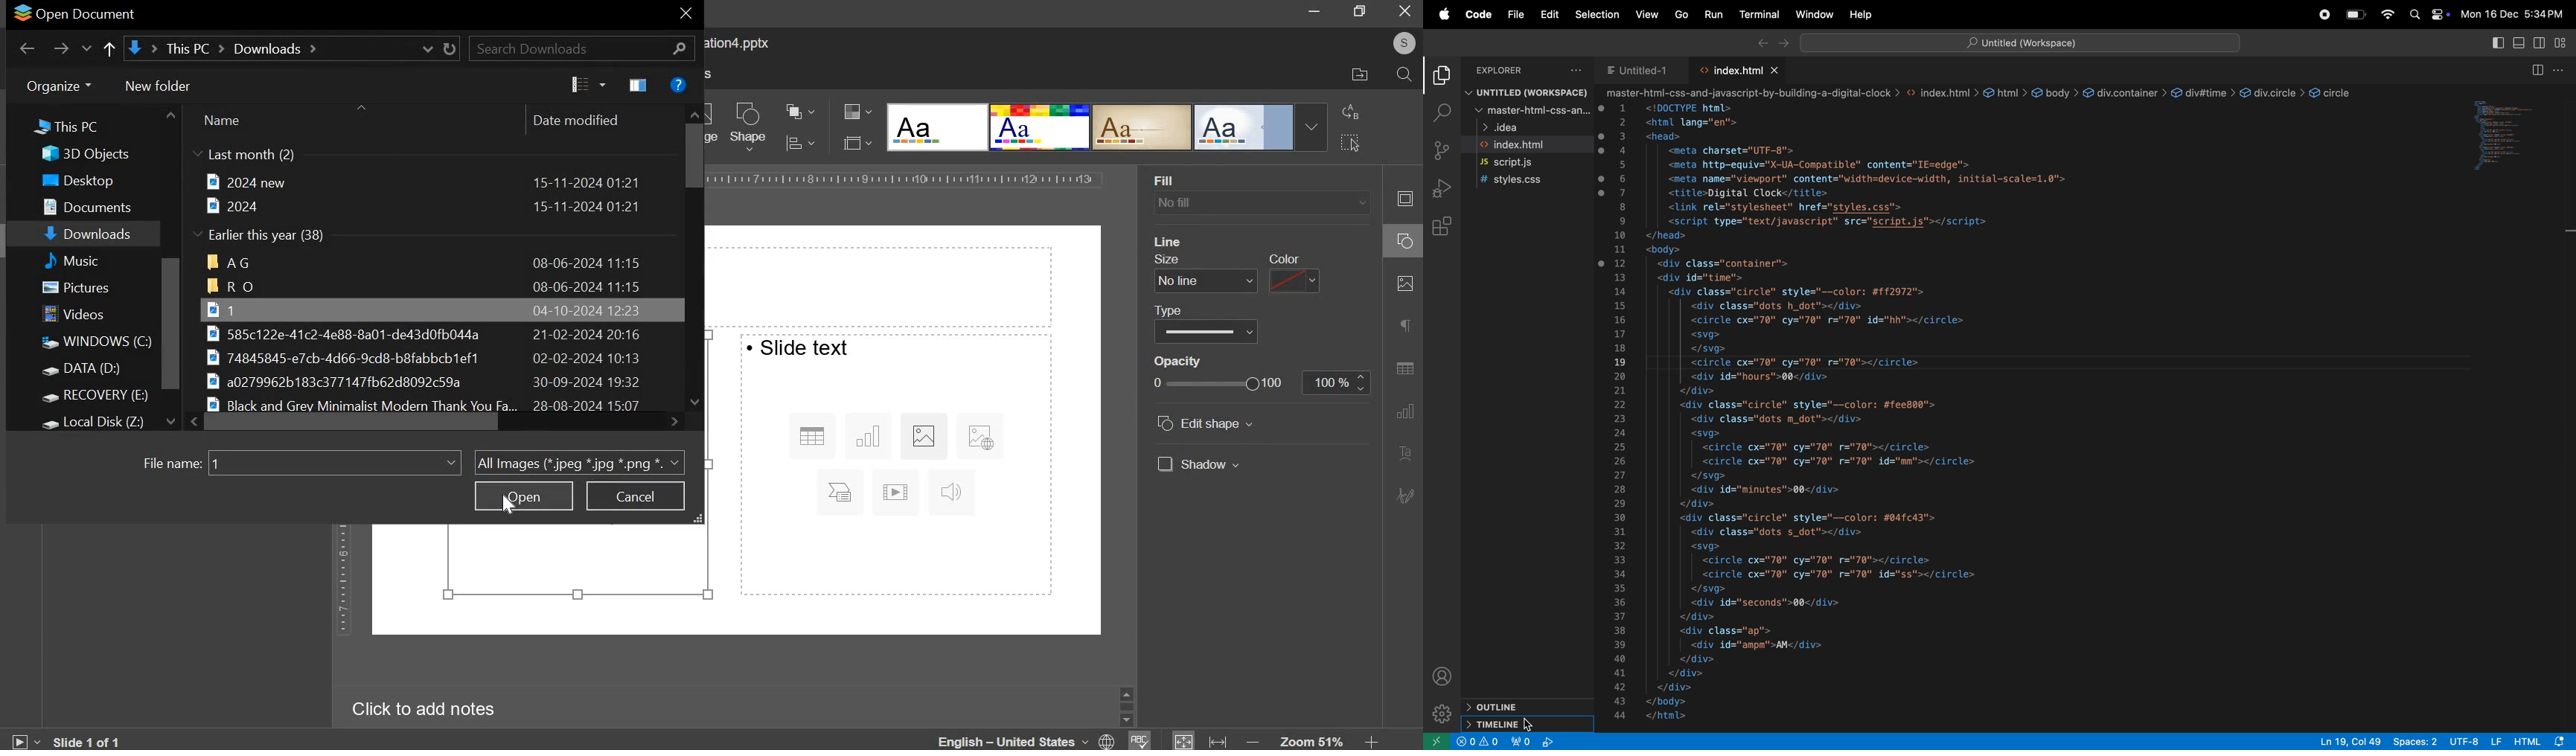 The width and height of the screenshot is (2576, 756). Describe the element at coordinates (159, 86) in the screenshot. I see `new folder` at that location.